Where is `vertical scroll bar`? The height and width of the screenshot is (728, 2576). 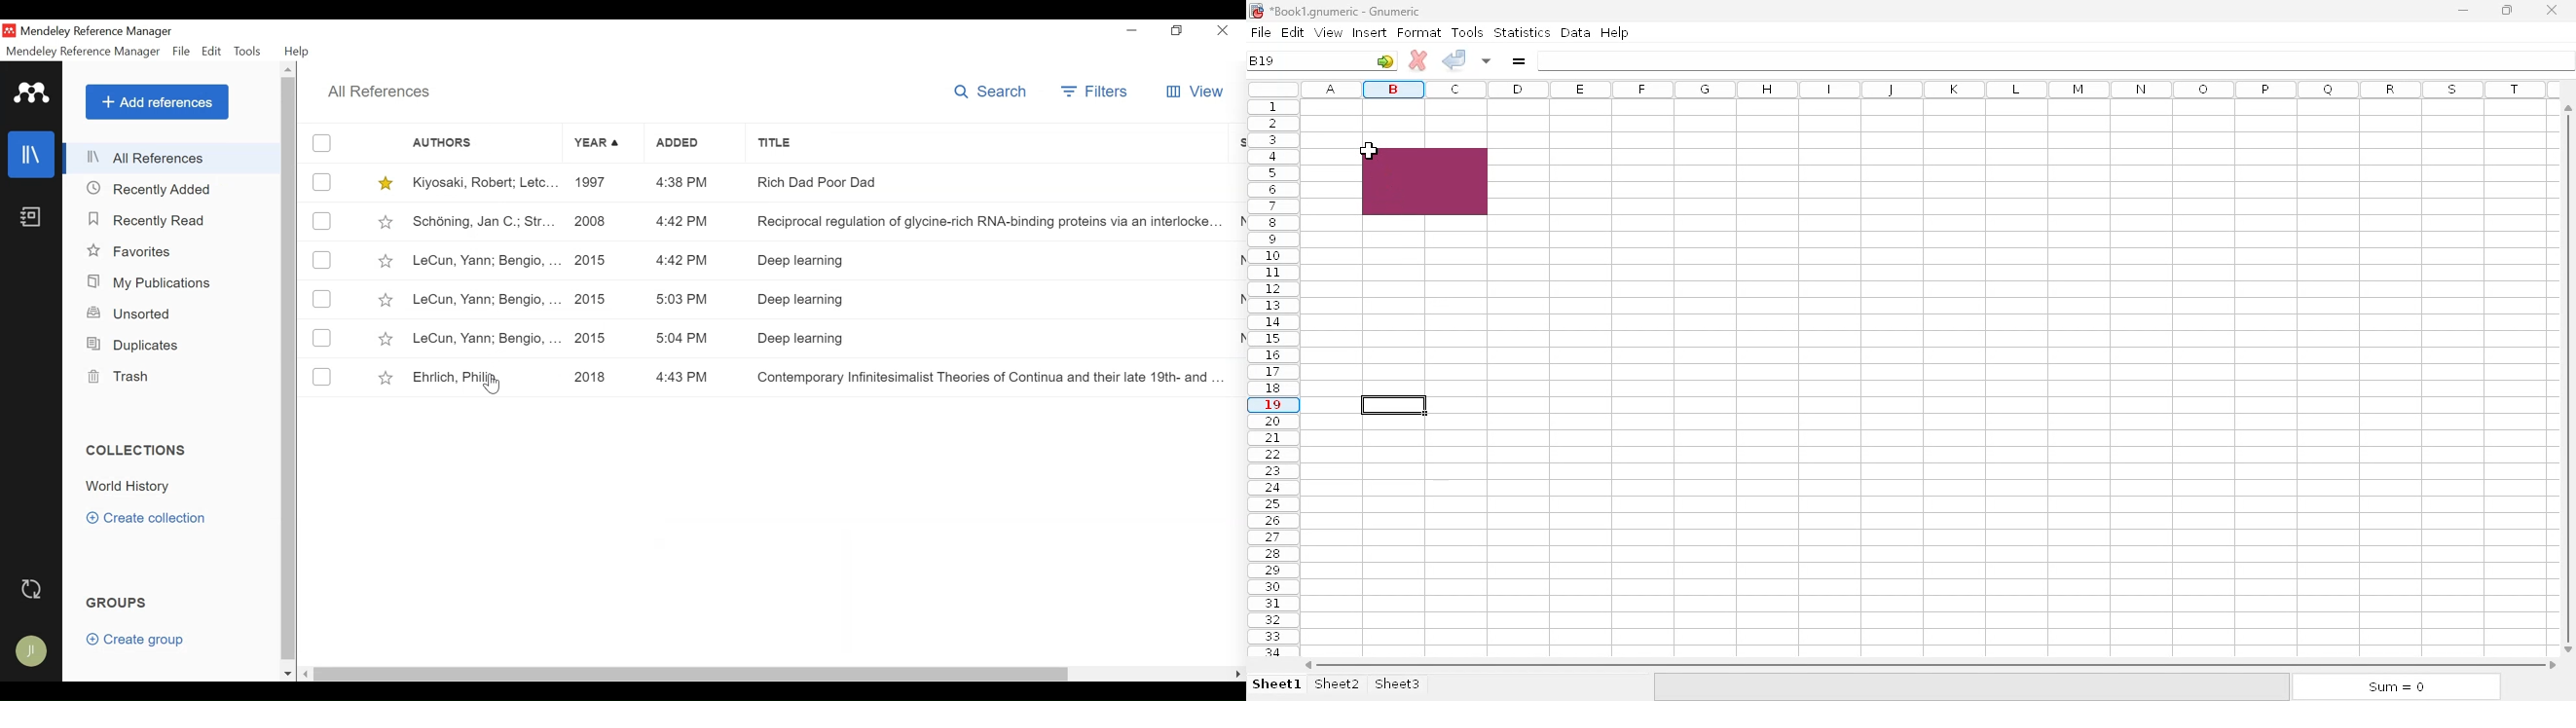
vertical scroll bar is located at coordinates (288, 369).